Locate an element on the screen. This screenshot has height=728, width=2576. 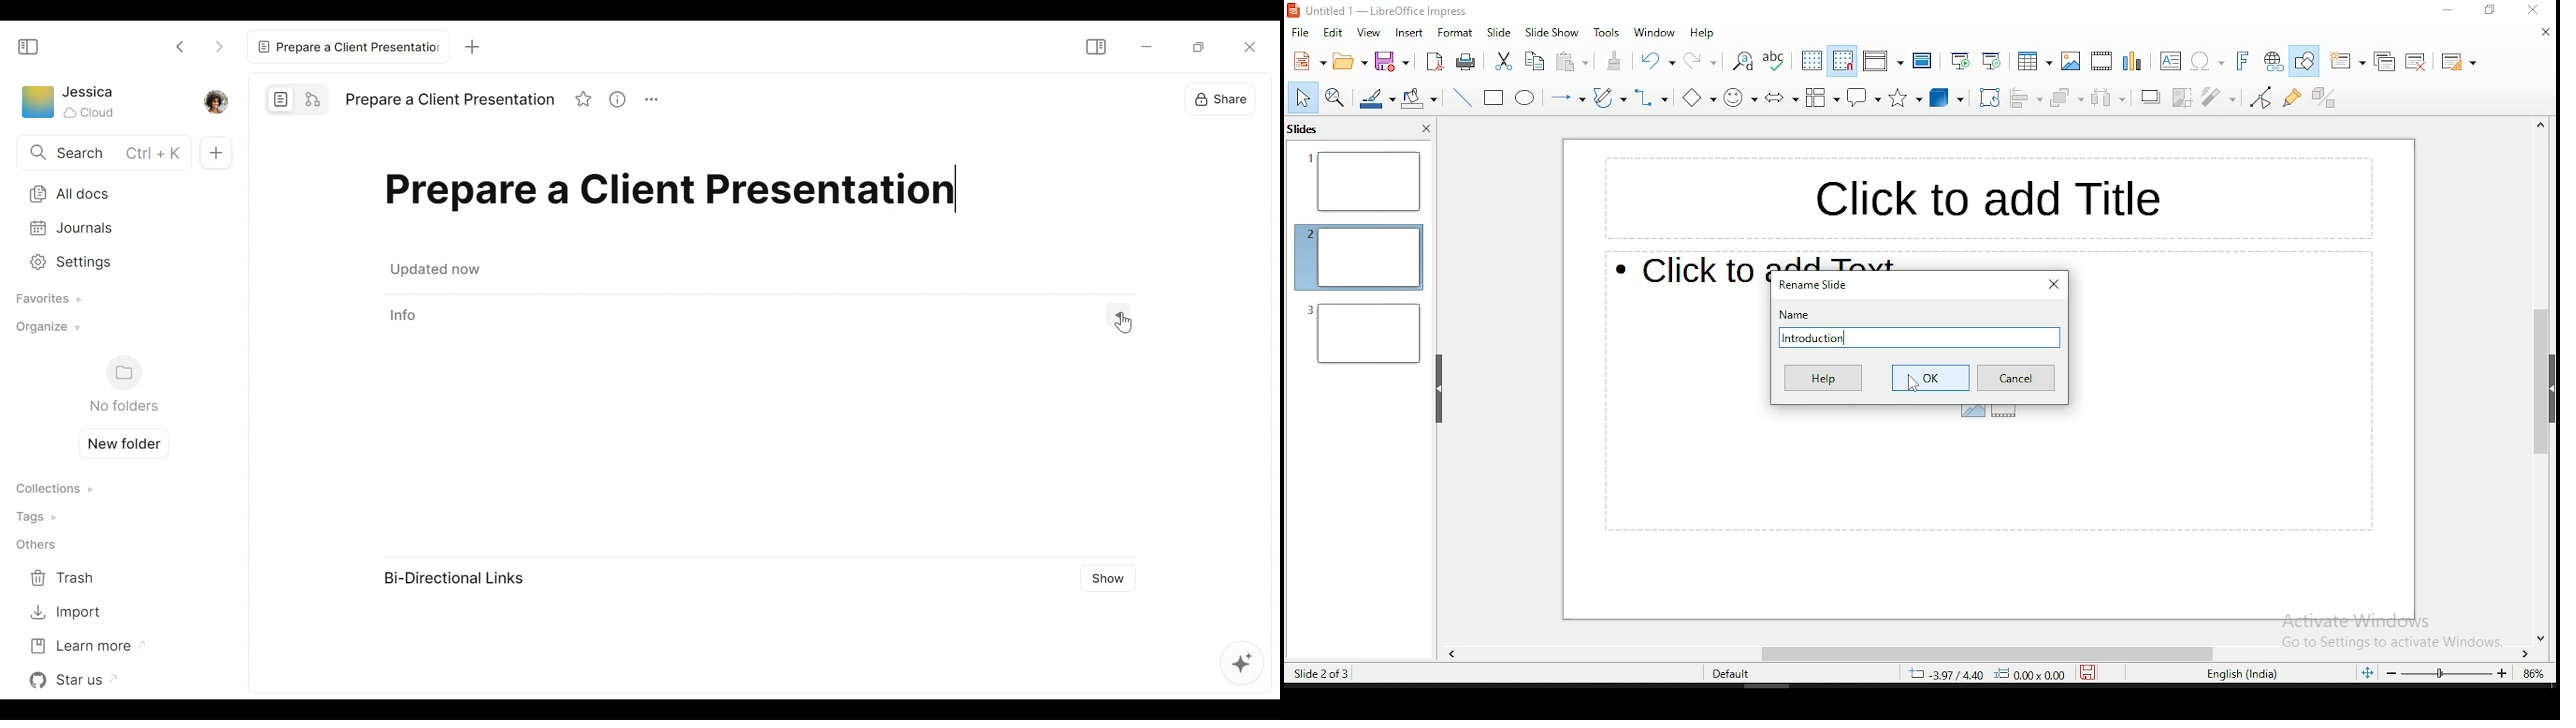
default is located at coordinates (1733, 675).